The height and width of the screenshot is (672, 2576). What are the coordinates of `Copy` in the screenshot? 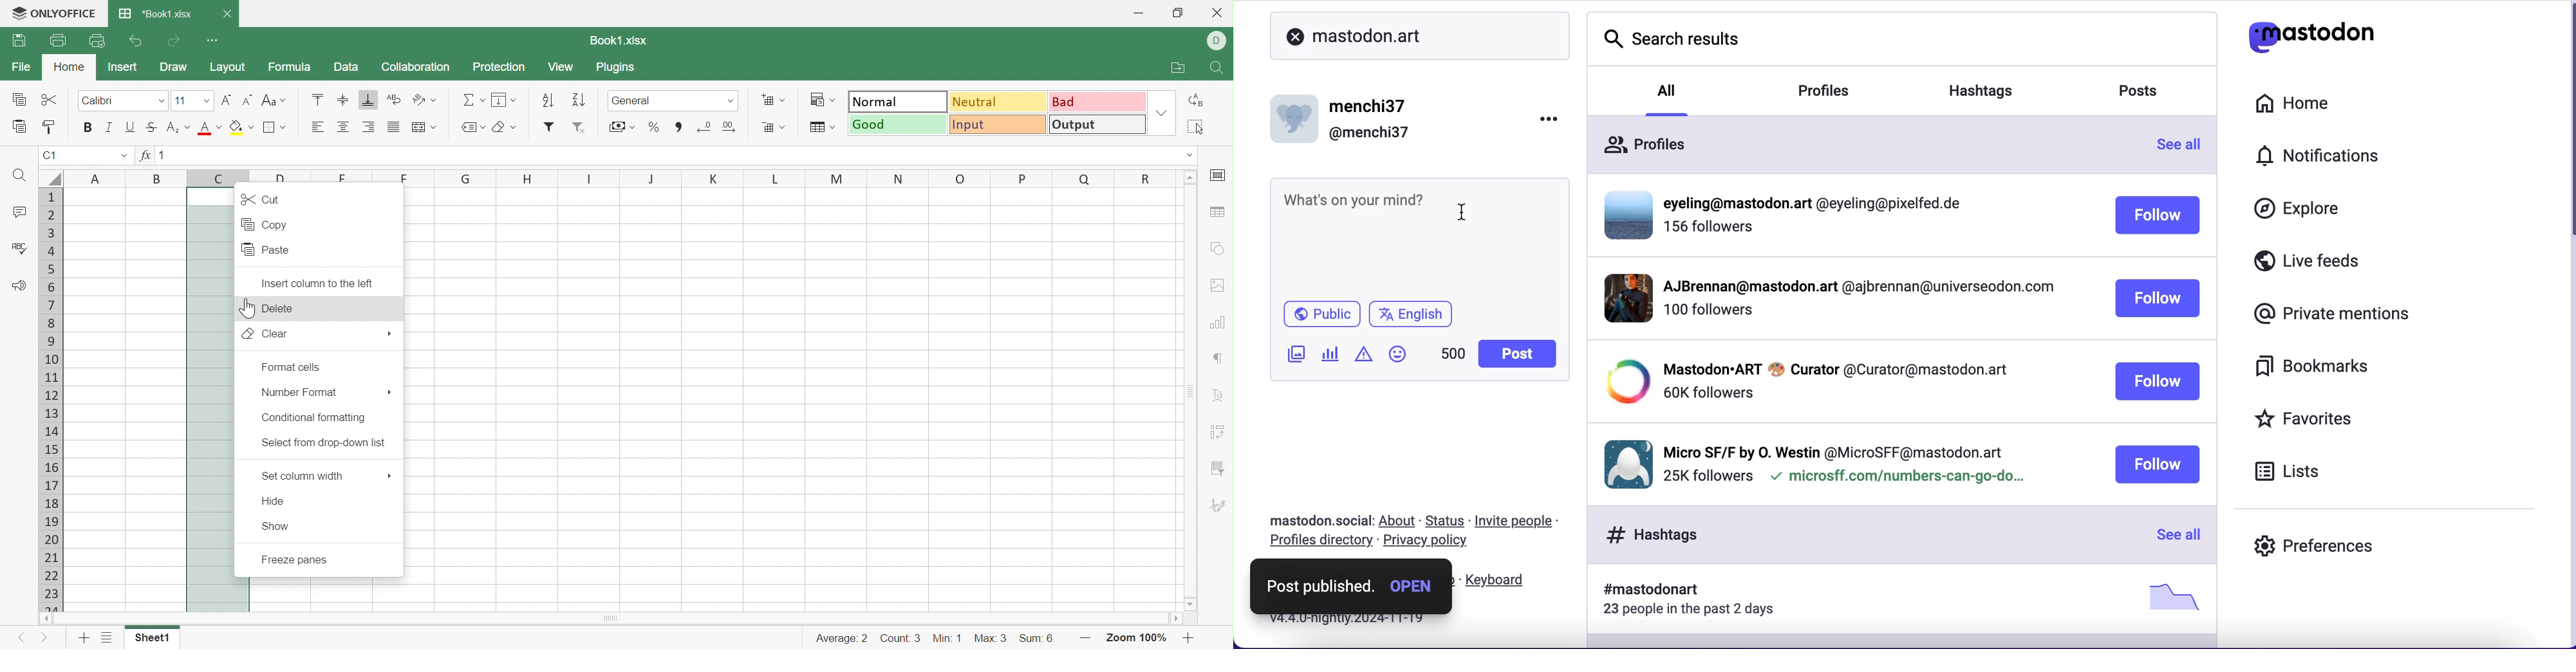 It's located at (268, 223).